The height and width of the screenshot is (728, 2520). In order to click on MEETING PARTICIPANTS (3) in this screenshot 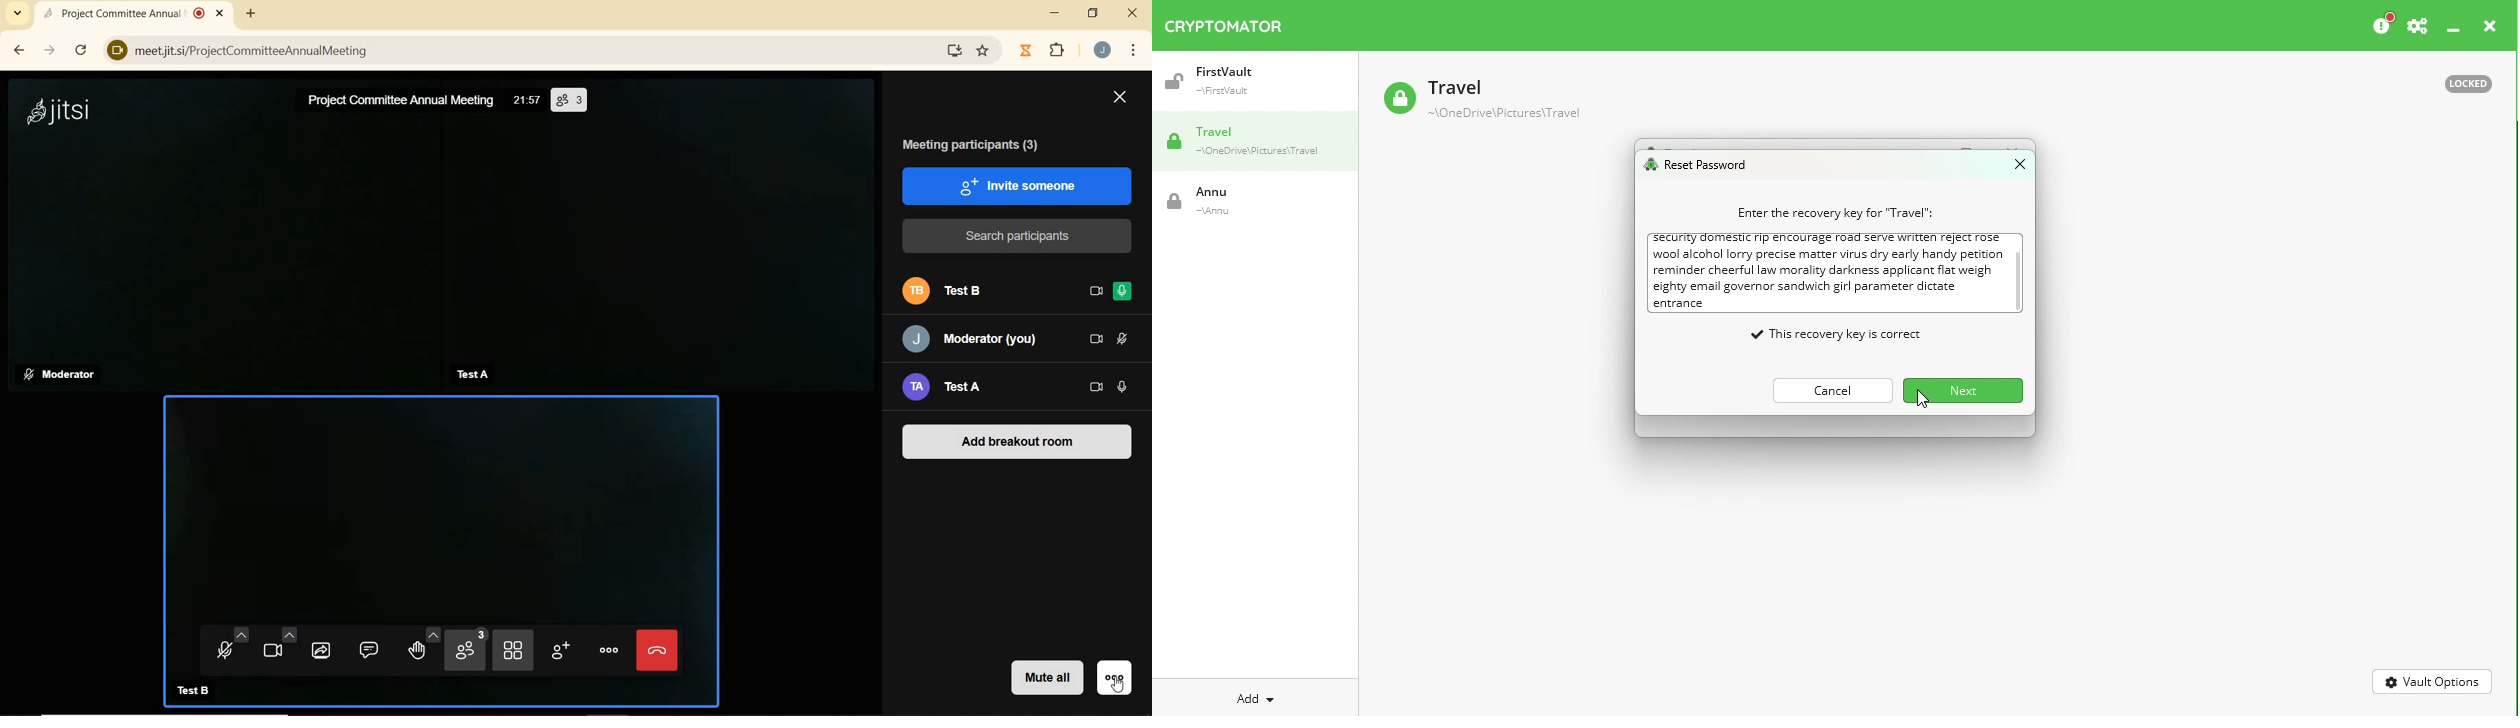, I will do `click(980, 145)`.